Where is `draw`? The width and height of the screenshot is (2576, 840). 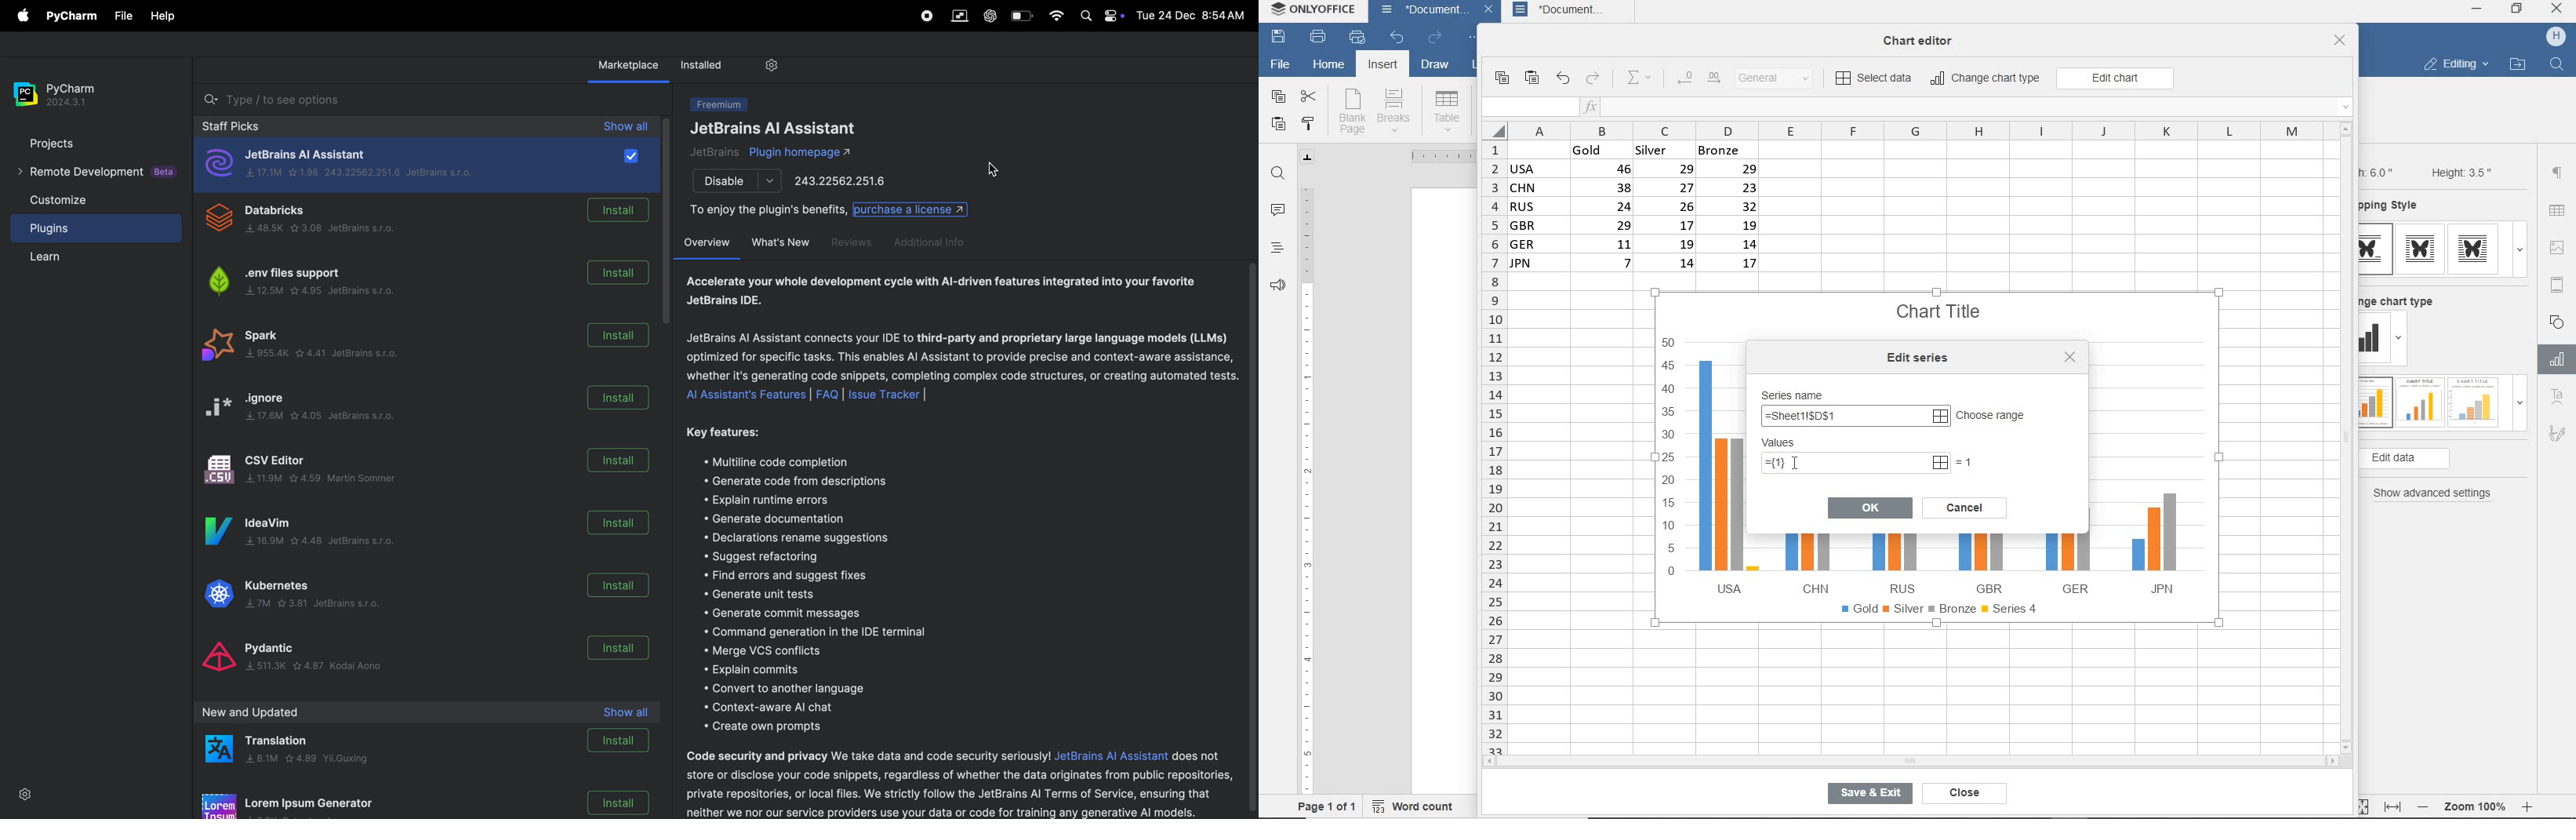 draw is located at coordinates (1436, 67).